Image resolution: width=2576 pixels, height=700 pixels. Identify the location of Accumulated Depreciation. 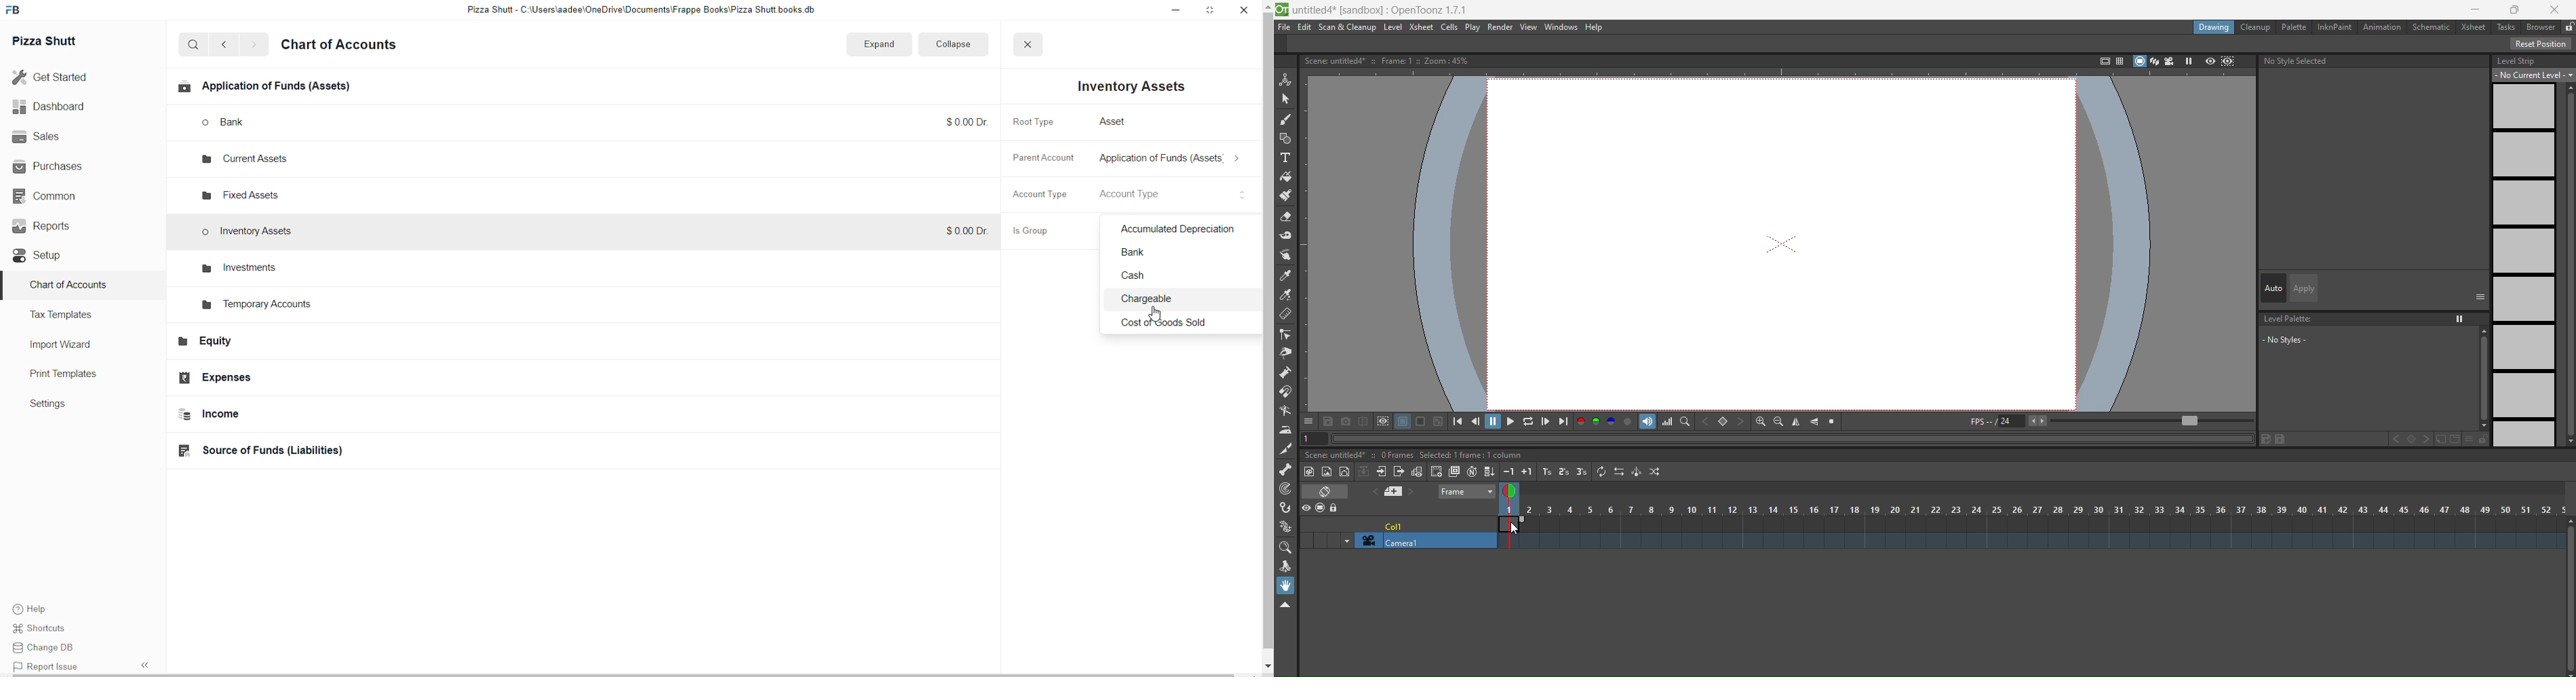
(1180, 230).